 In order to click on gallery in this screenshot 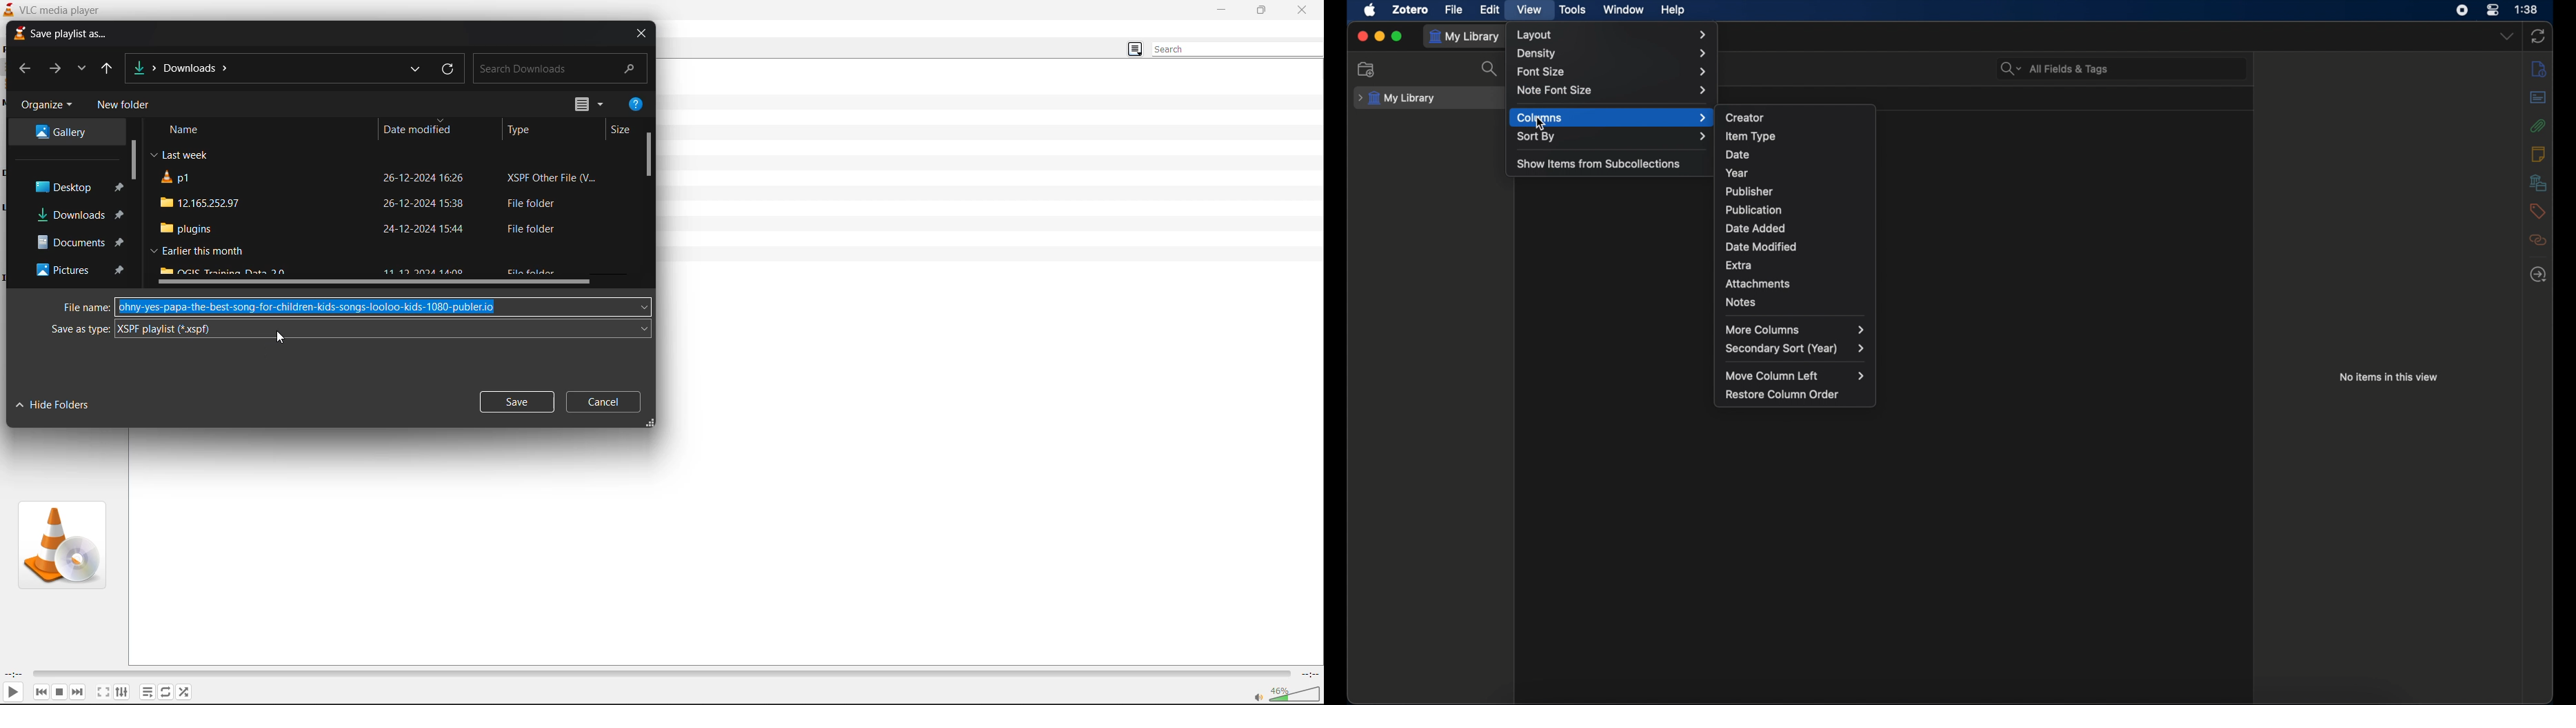, I will do `click(67, 130)`.